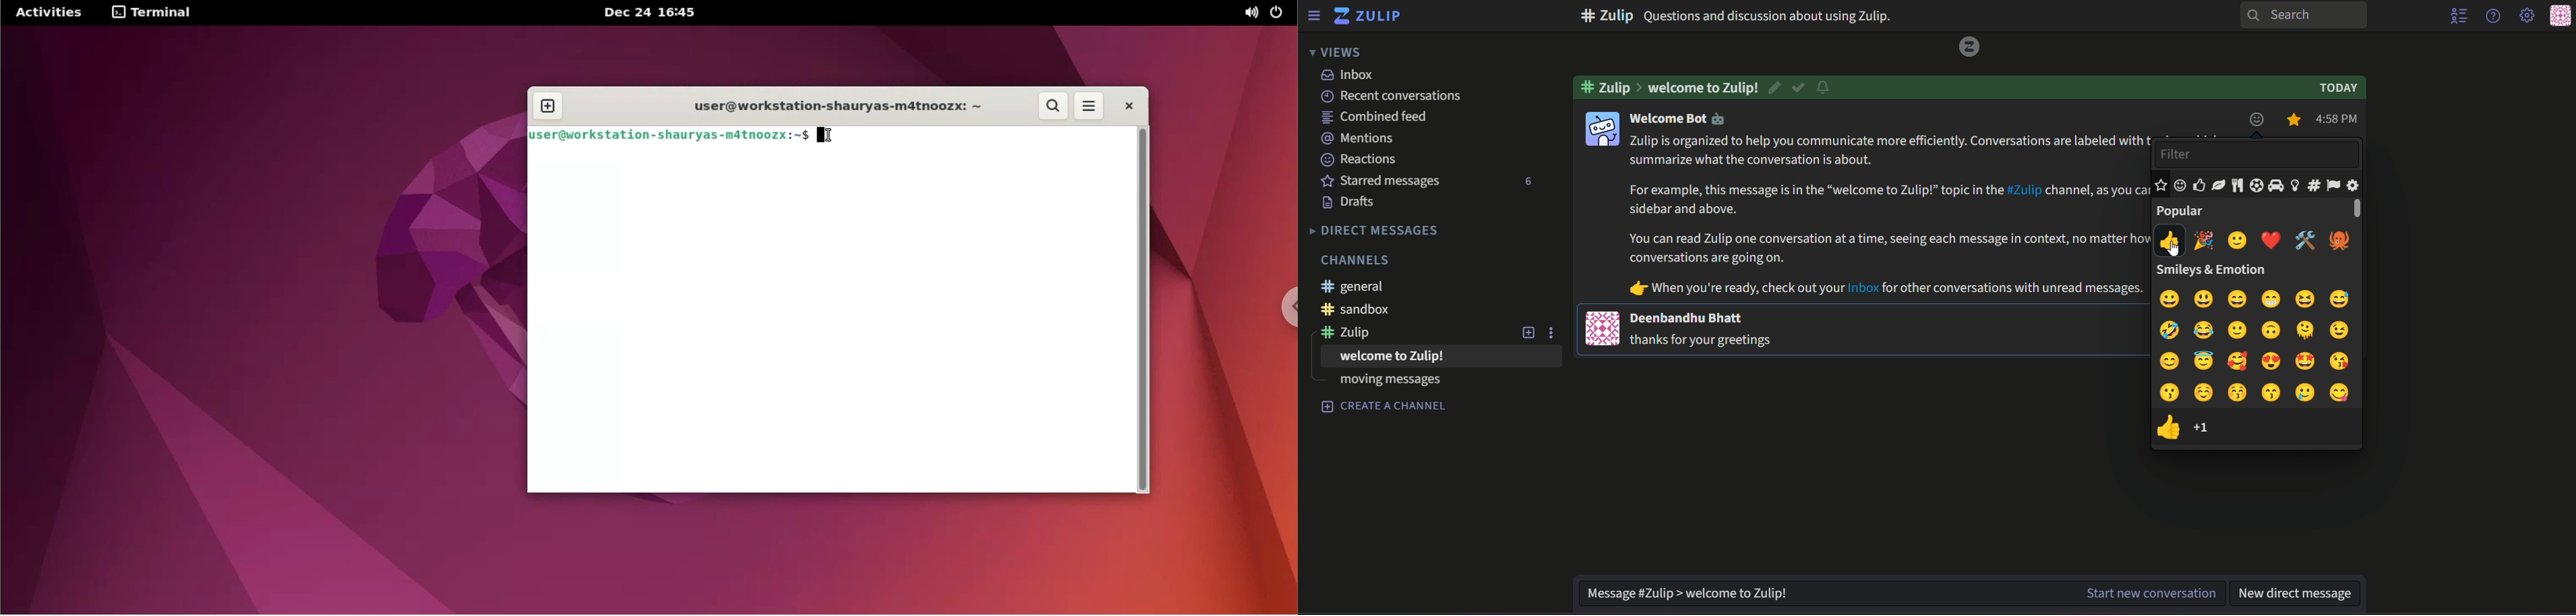 This screenshot has height=616, width=2576. I want to click on emoji, so click(2260, 394).